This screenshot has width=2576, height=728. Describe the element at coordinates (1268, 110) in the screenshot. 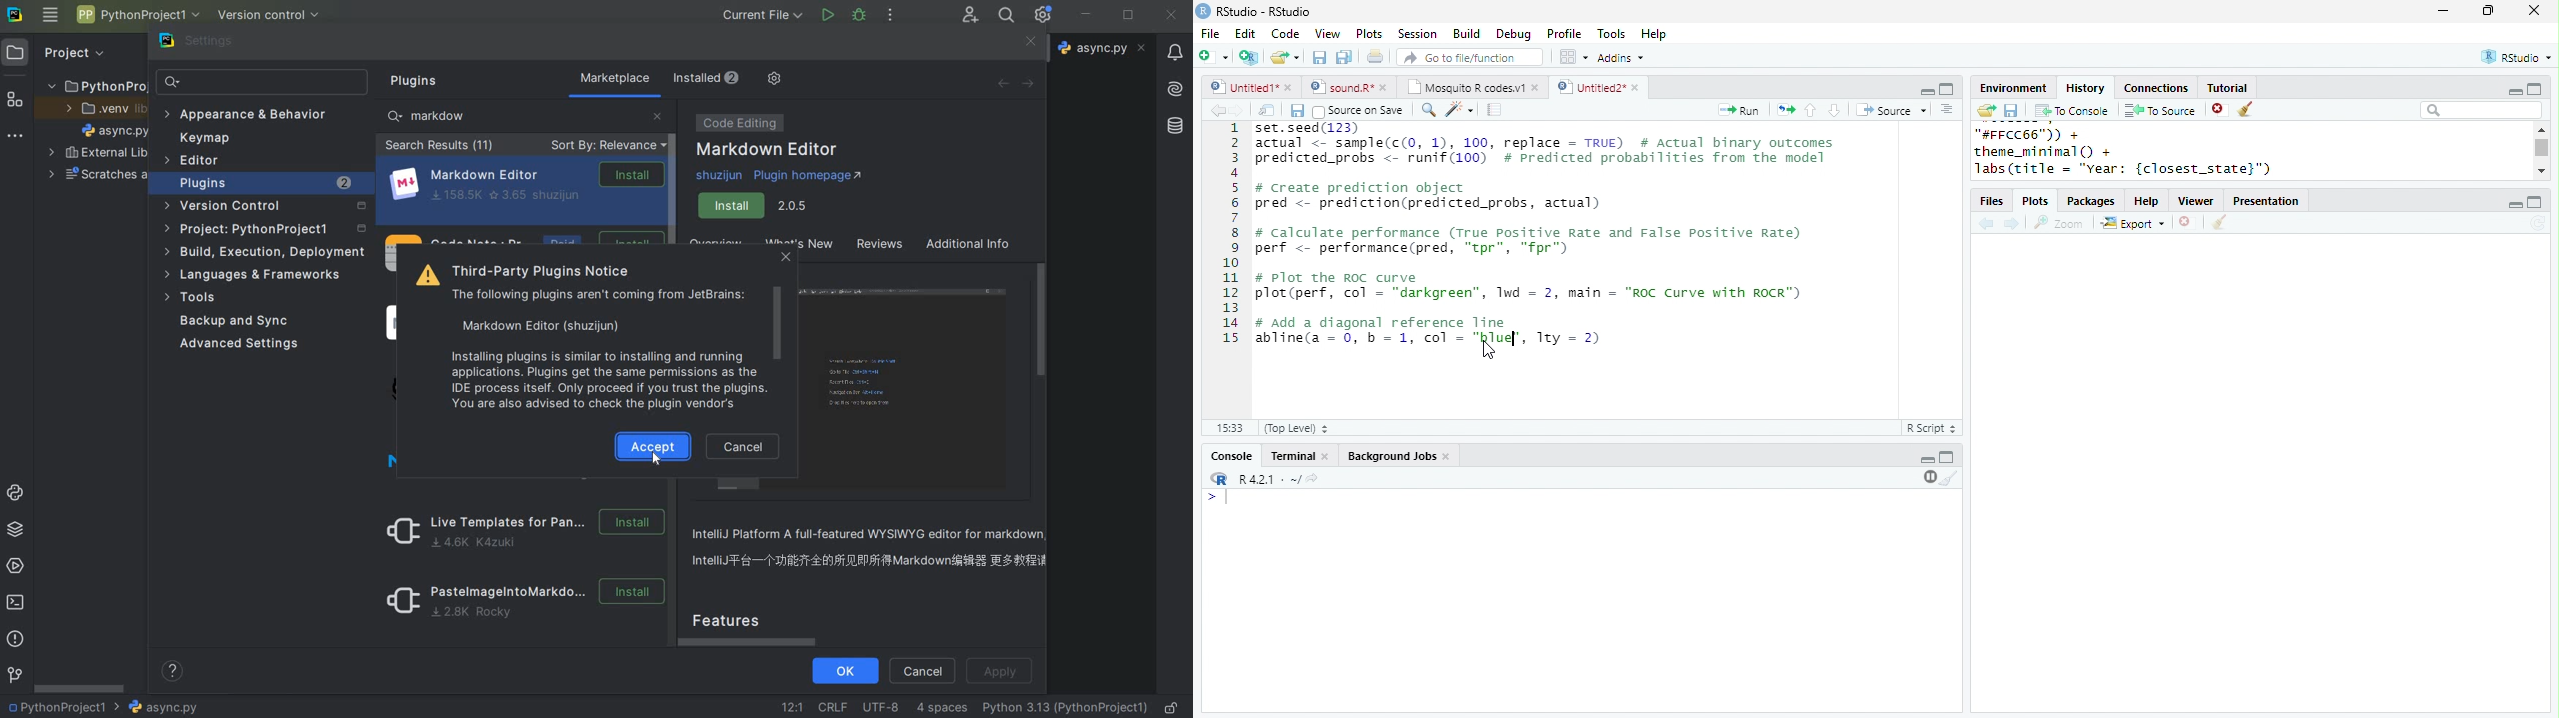

I see `show in new window` at that location.